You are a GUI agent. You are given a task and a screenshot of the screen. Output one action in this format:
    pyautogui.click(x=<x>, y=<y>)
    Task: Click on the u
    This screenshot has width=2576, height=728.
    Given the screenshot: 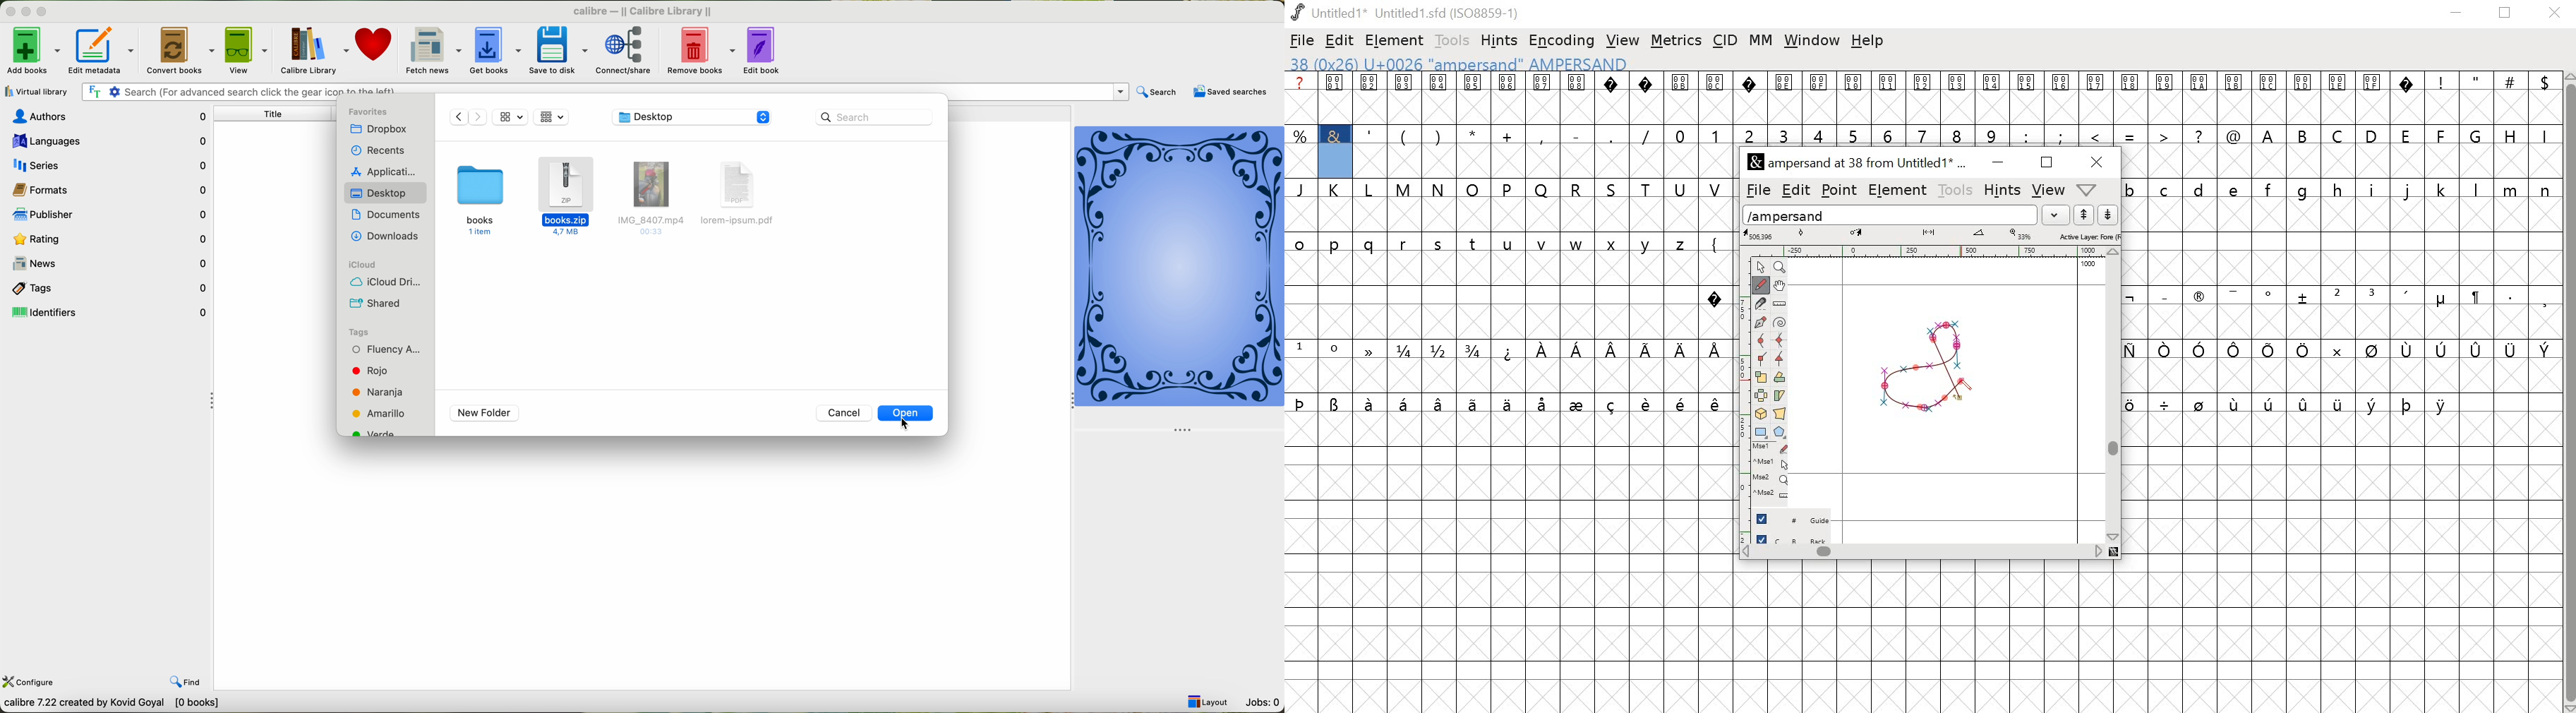 What is the action you would take?
    pyautogui.click(x=1509, y=245)
    